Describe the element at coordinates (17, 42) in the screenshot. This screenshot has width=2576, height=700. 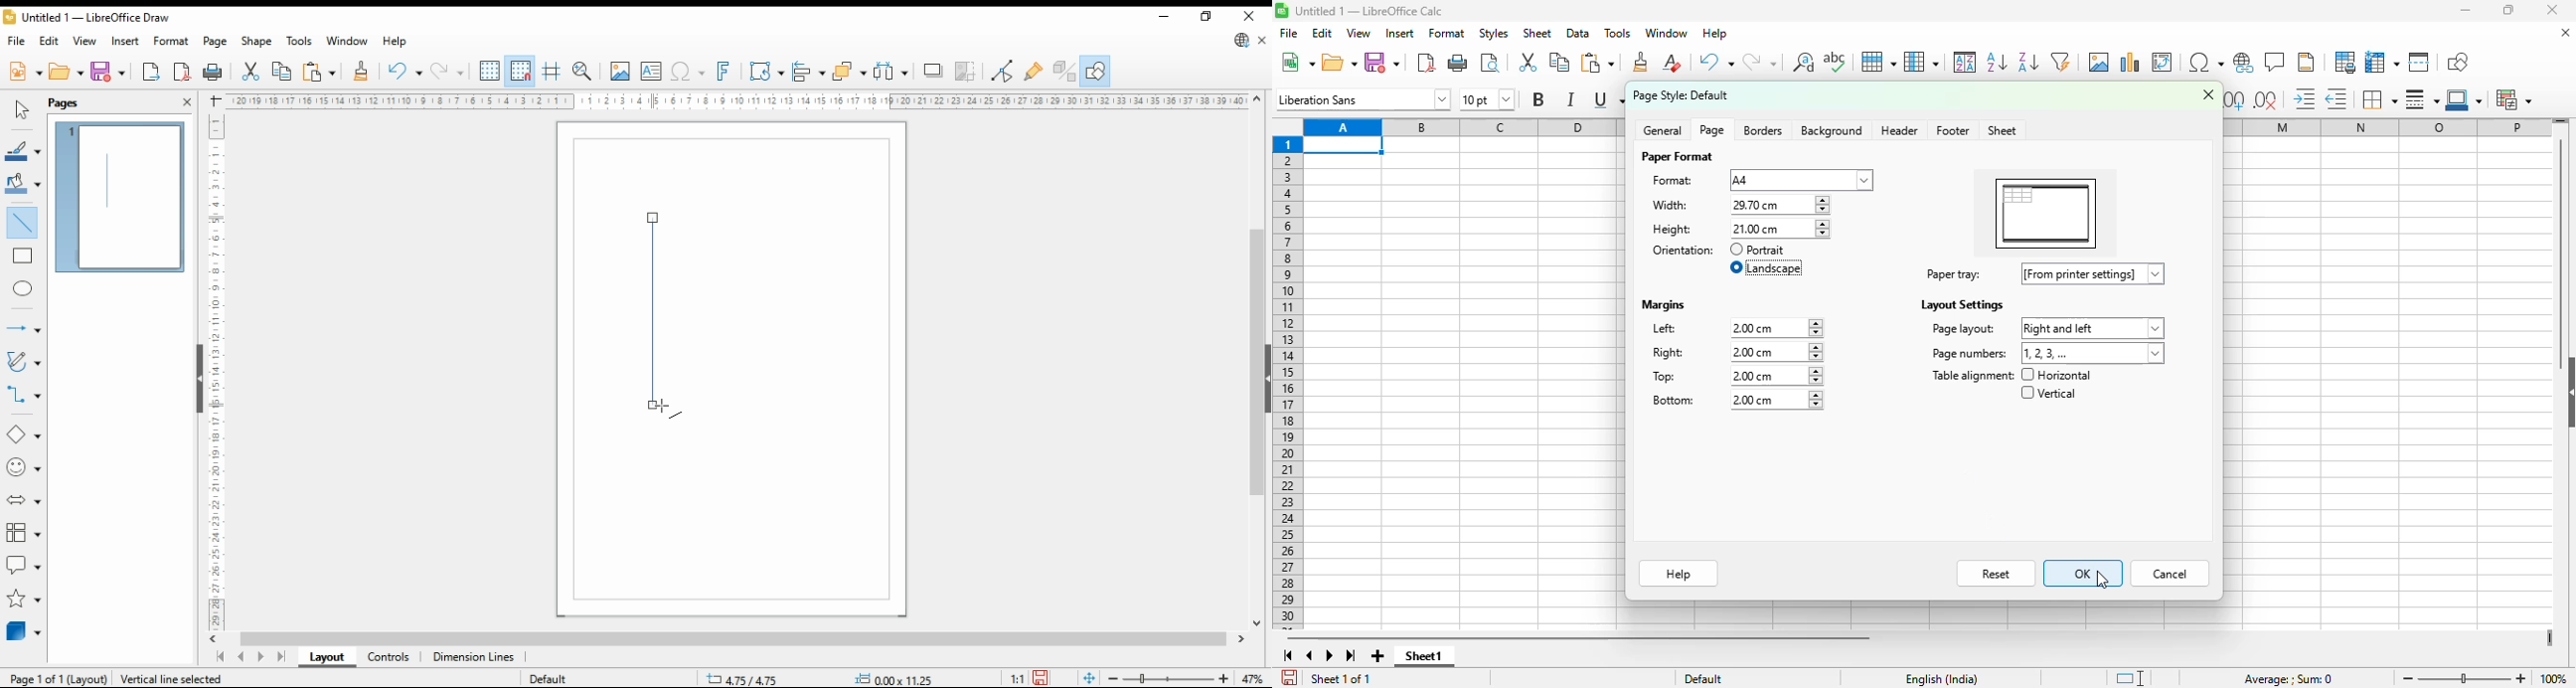
I see `file` at that location.